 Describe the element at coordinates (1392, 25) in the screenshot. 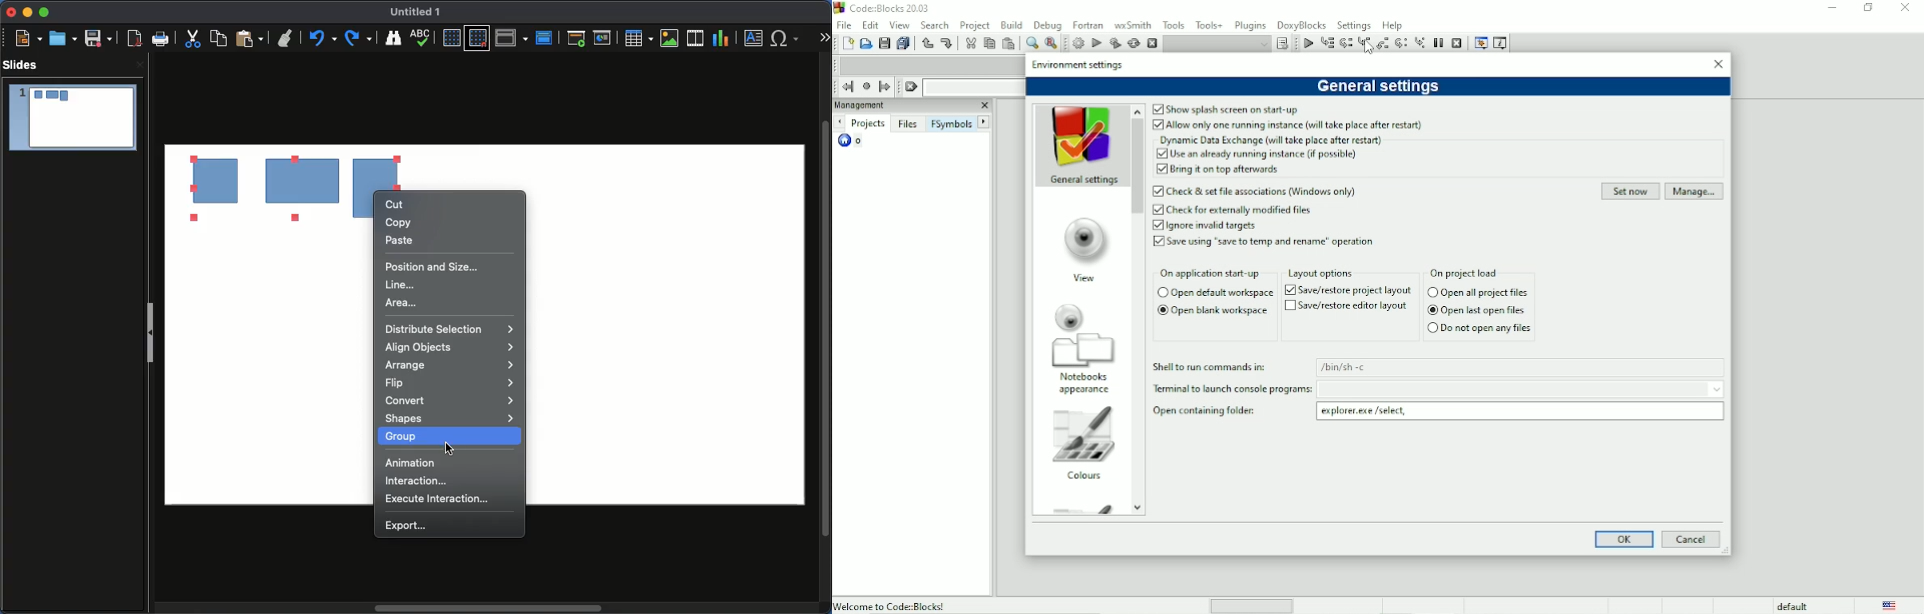

I see `Help` at that location.